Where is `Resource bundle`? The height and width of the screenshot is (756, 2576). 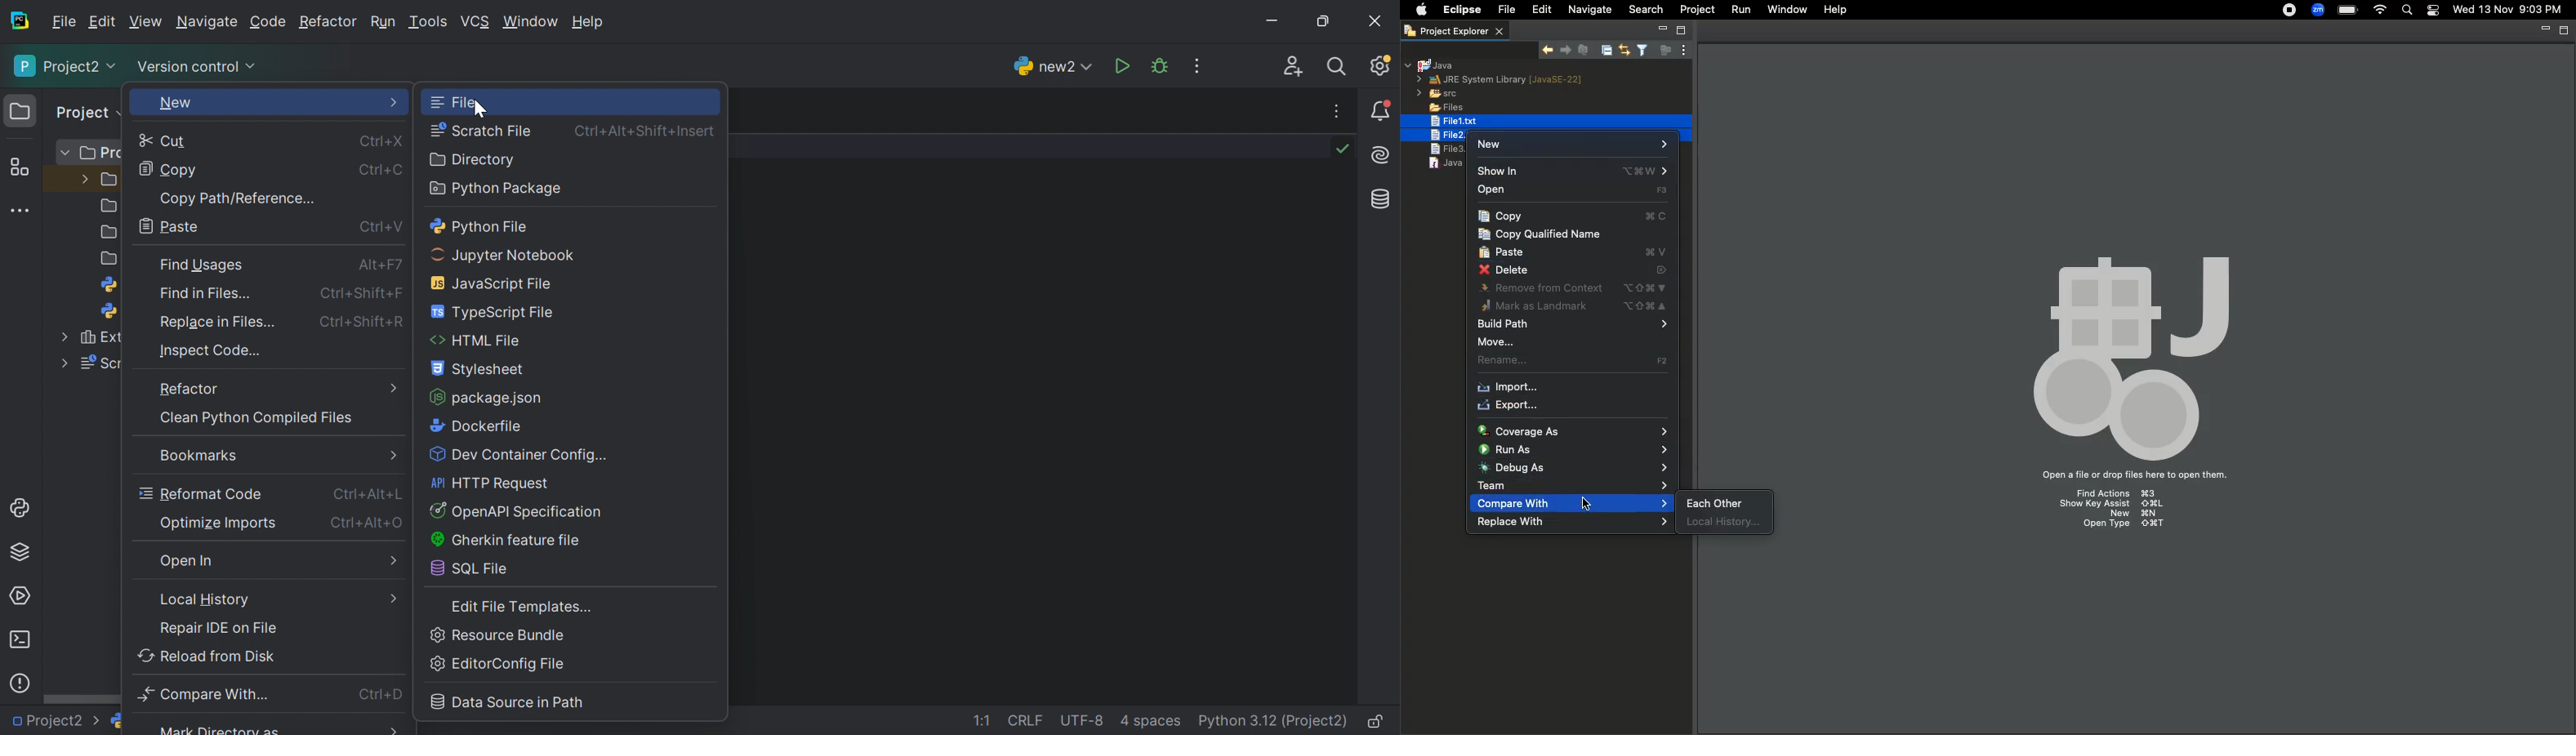 Resource bundle is located at coordinates (498, 635).